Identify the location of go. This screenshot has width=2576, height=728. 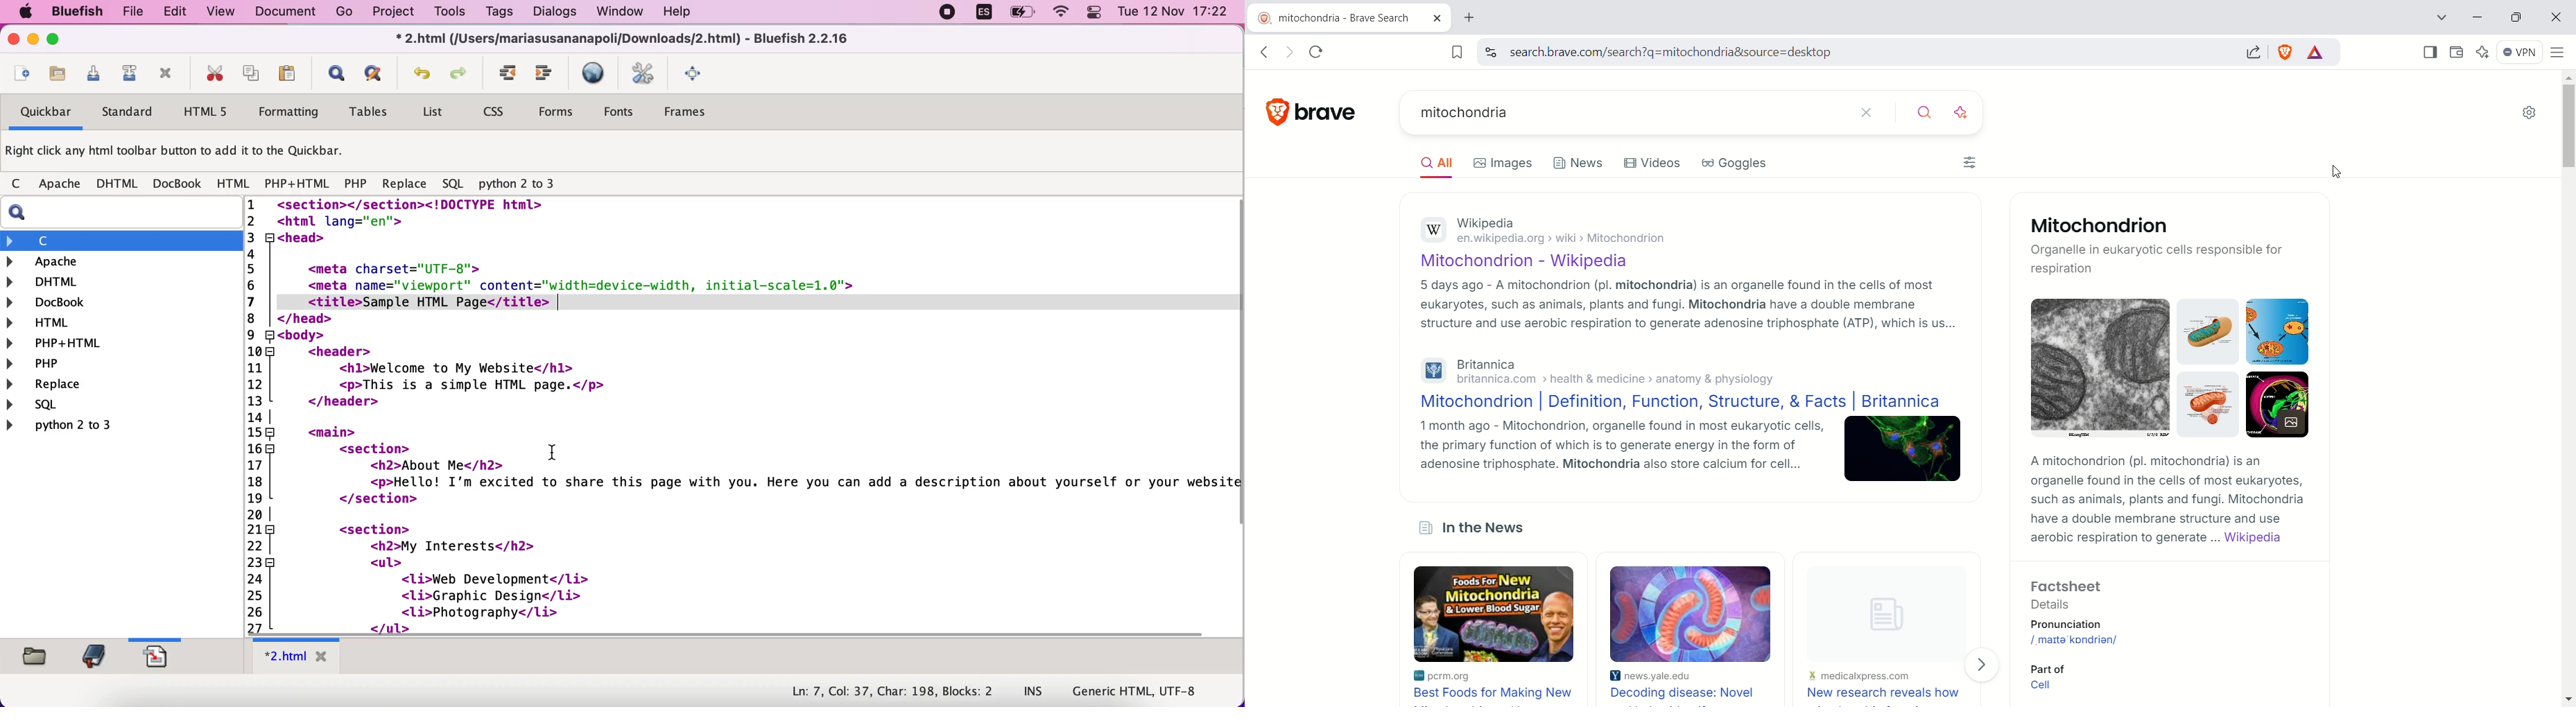
(341, 13).